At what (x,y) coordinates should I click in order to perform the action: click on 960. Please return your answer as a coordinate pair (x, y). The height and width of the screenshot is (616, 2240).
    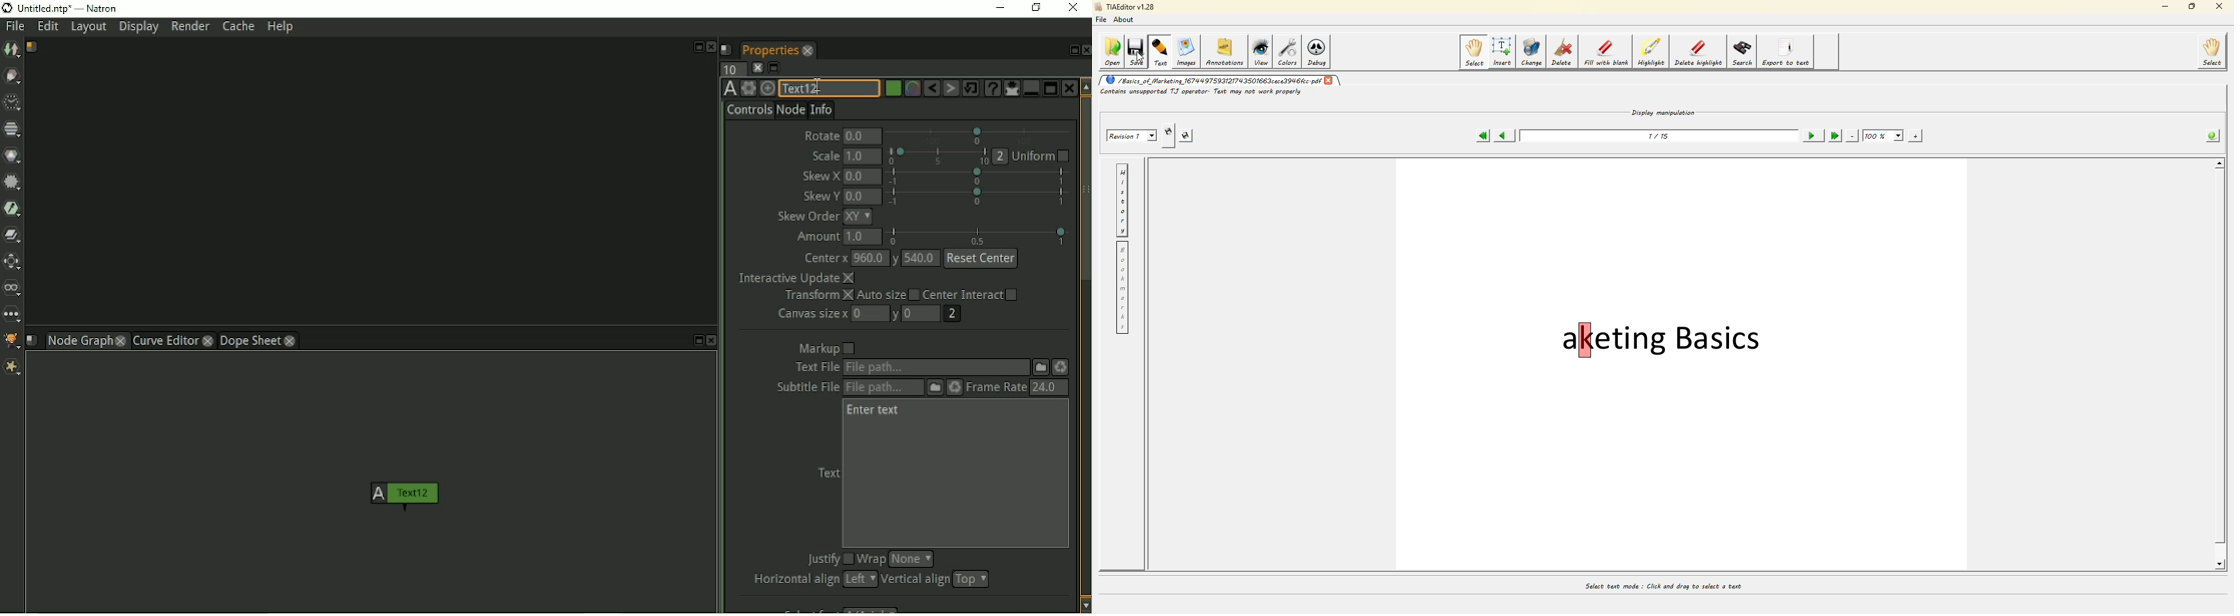
    Looking at the image, I should click on (869, 257).